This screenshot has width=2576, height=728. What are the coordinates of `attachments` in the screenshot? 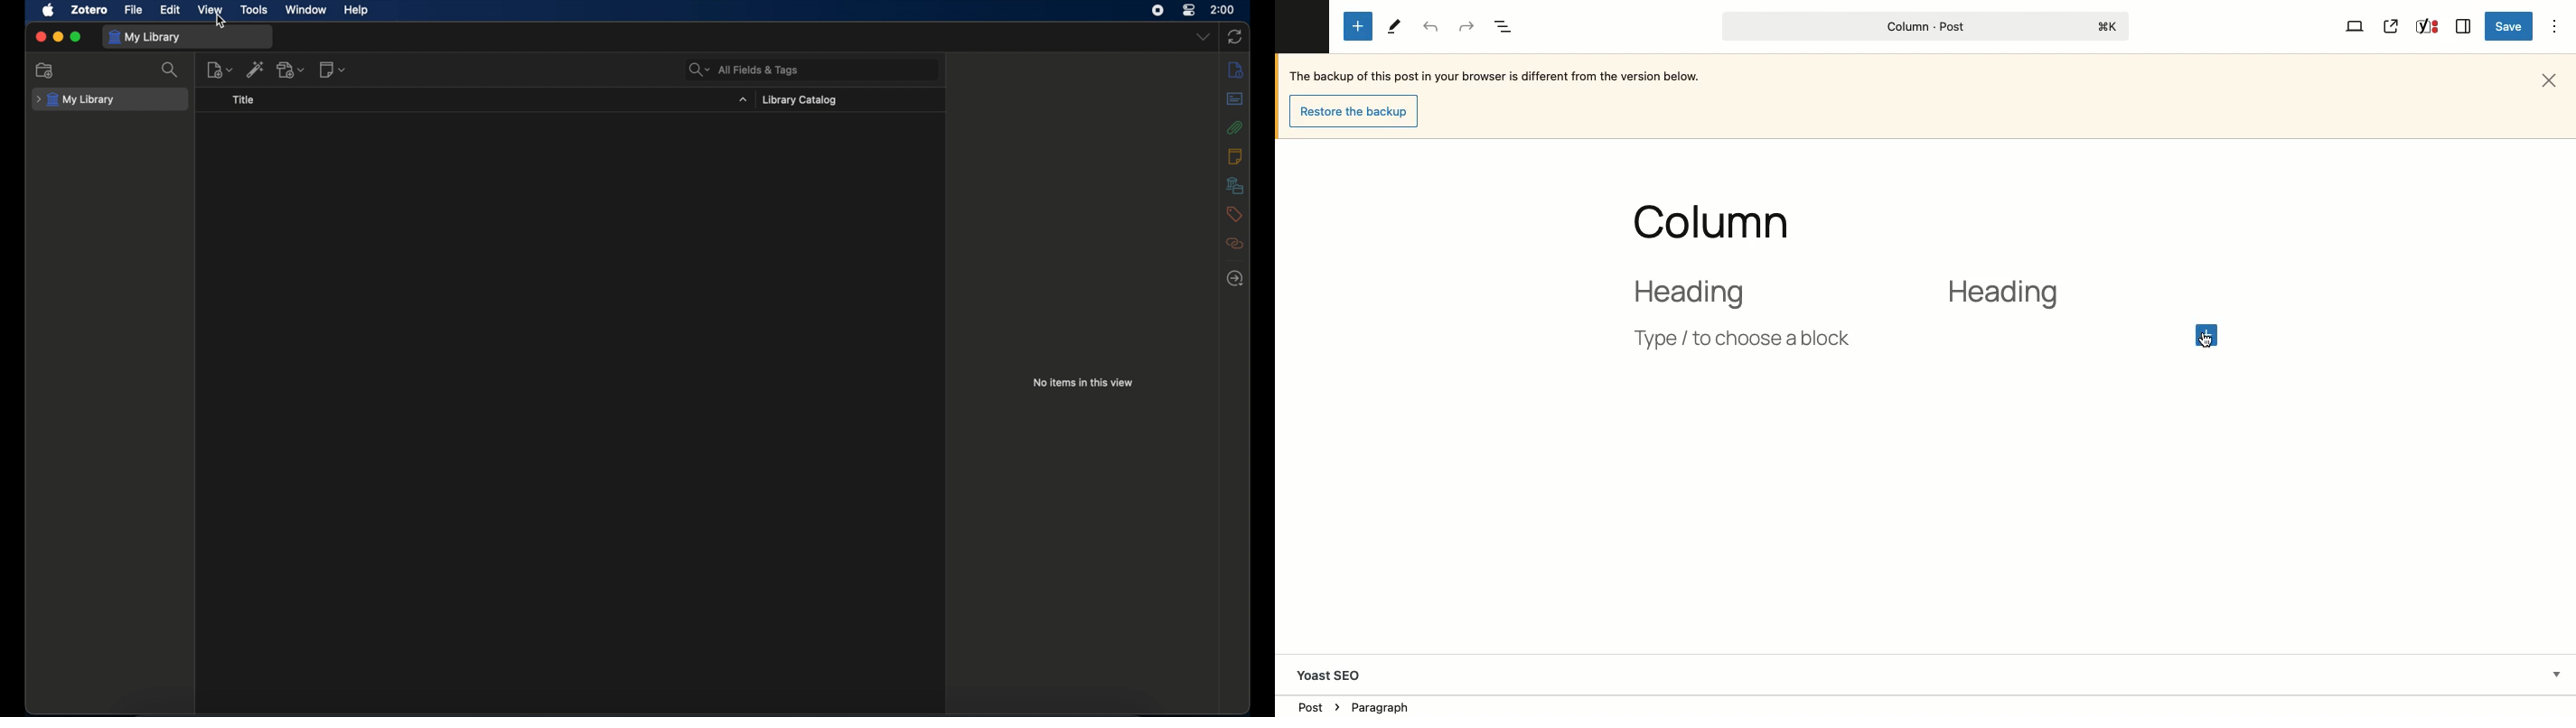 It's located at (1237, 127).